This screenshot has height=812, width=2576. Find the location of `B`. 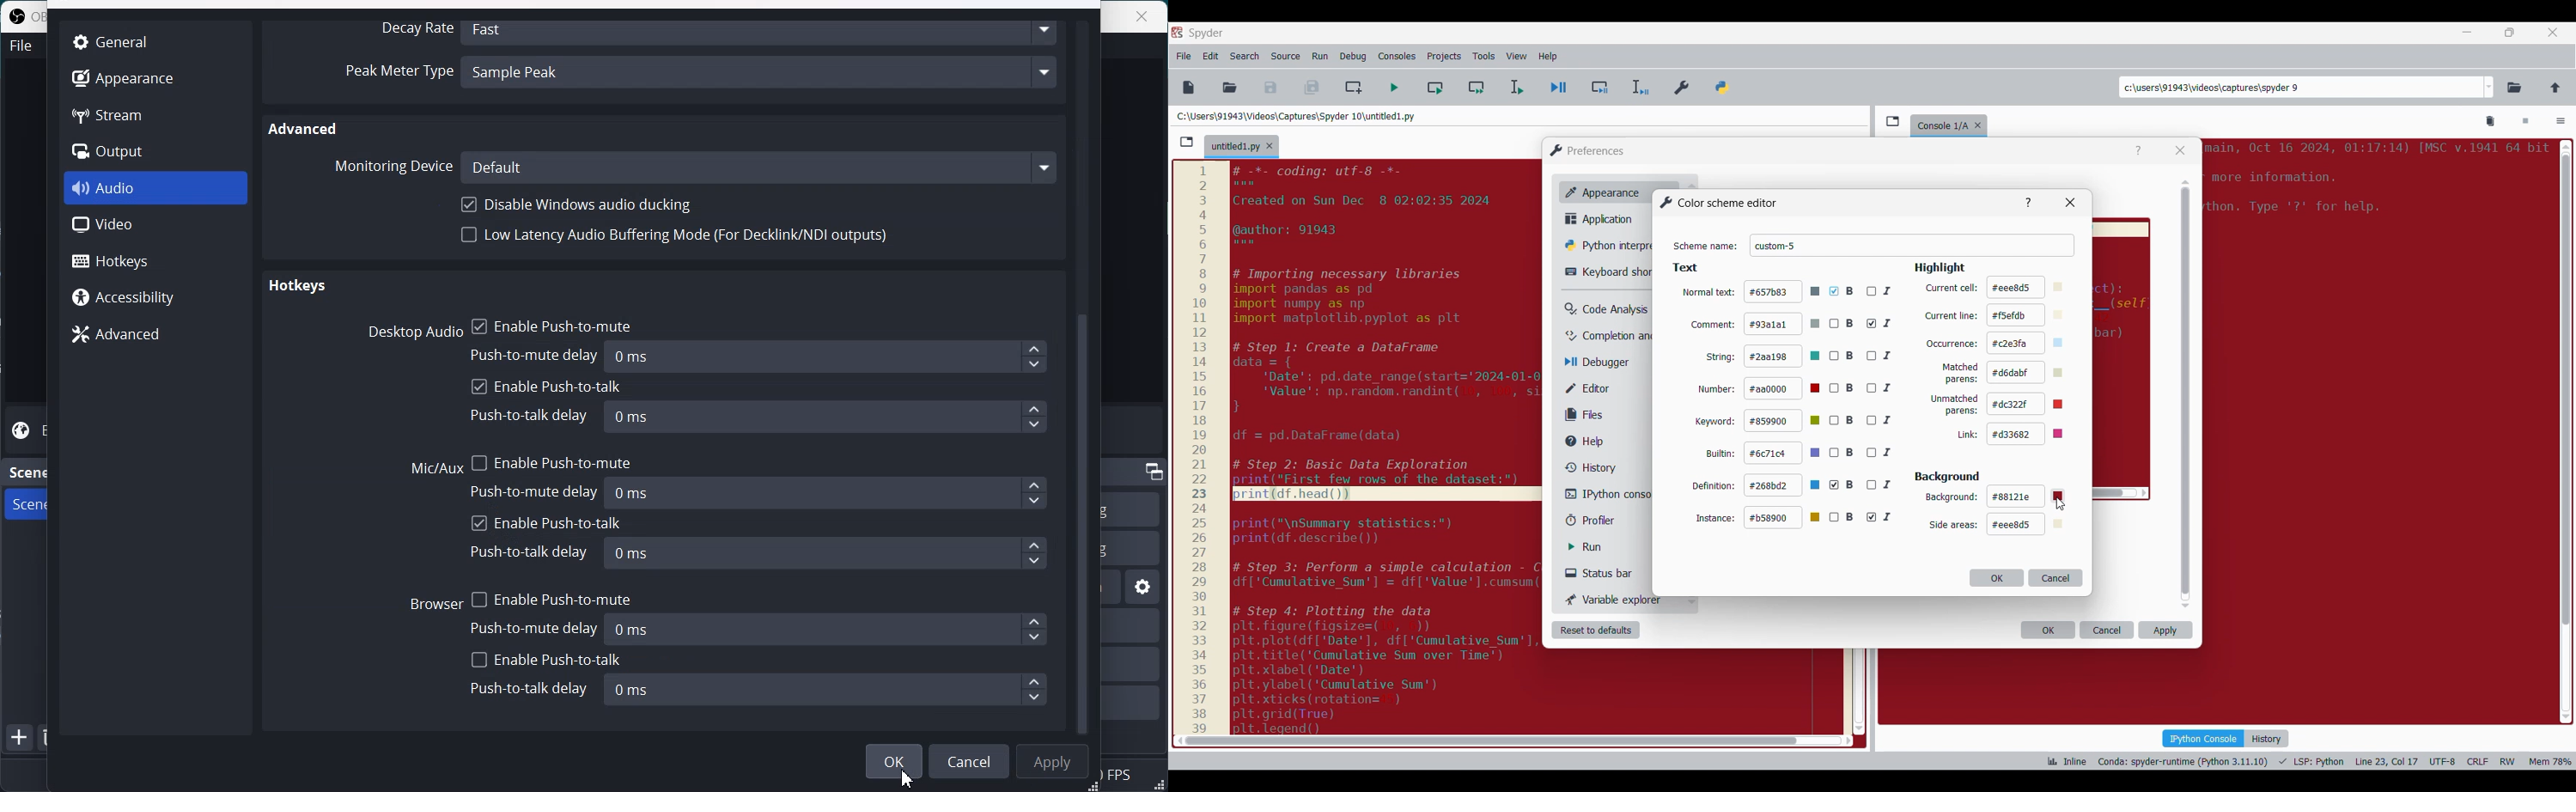

B is located at coordinates (1842, 454).